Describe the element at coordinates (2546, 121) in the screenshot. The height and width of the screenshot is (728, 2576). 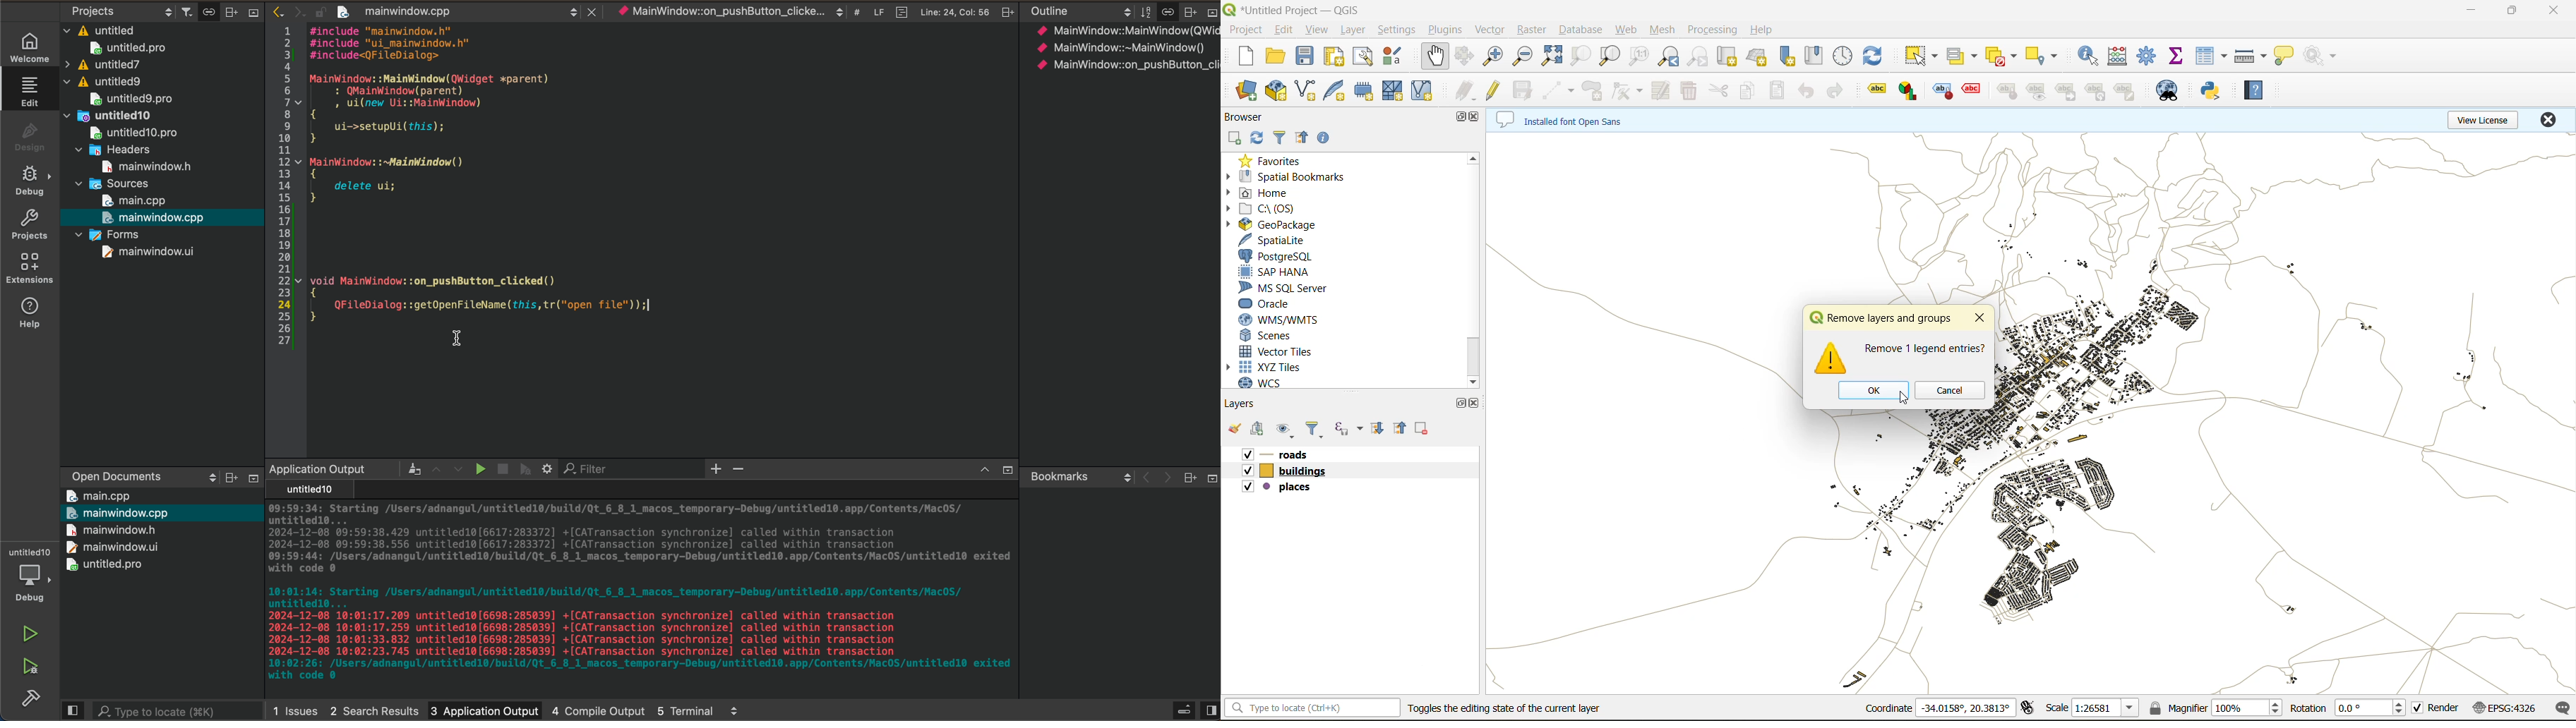
I see `close` at that location.